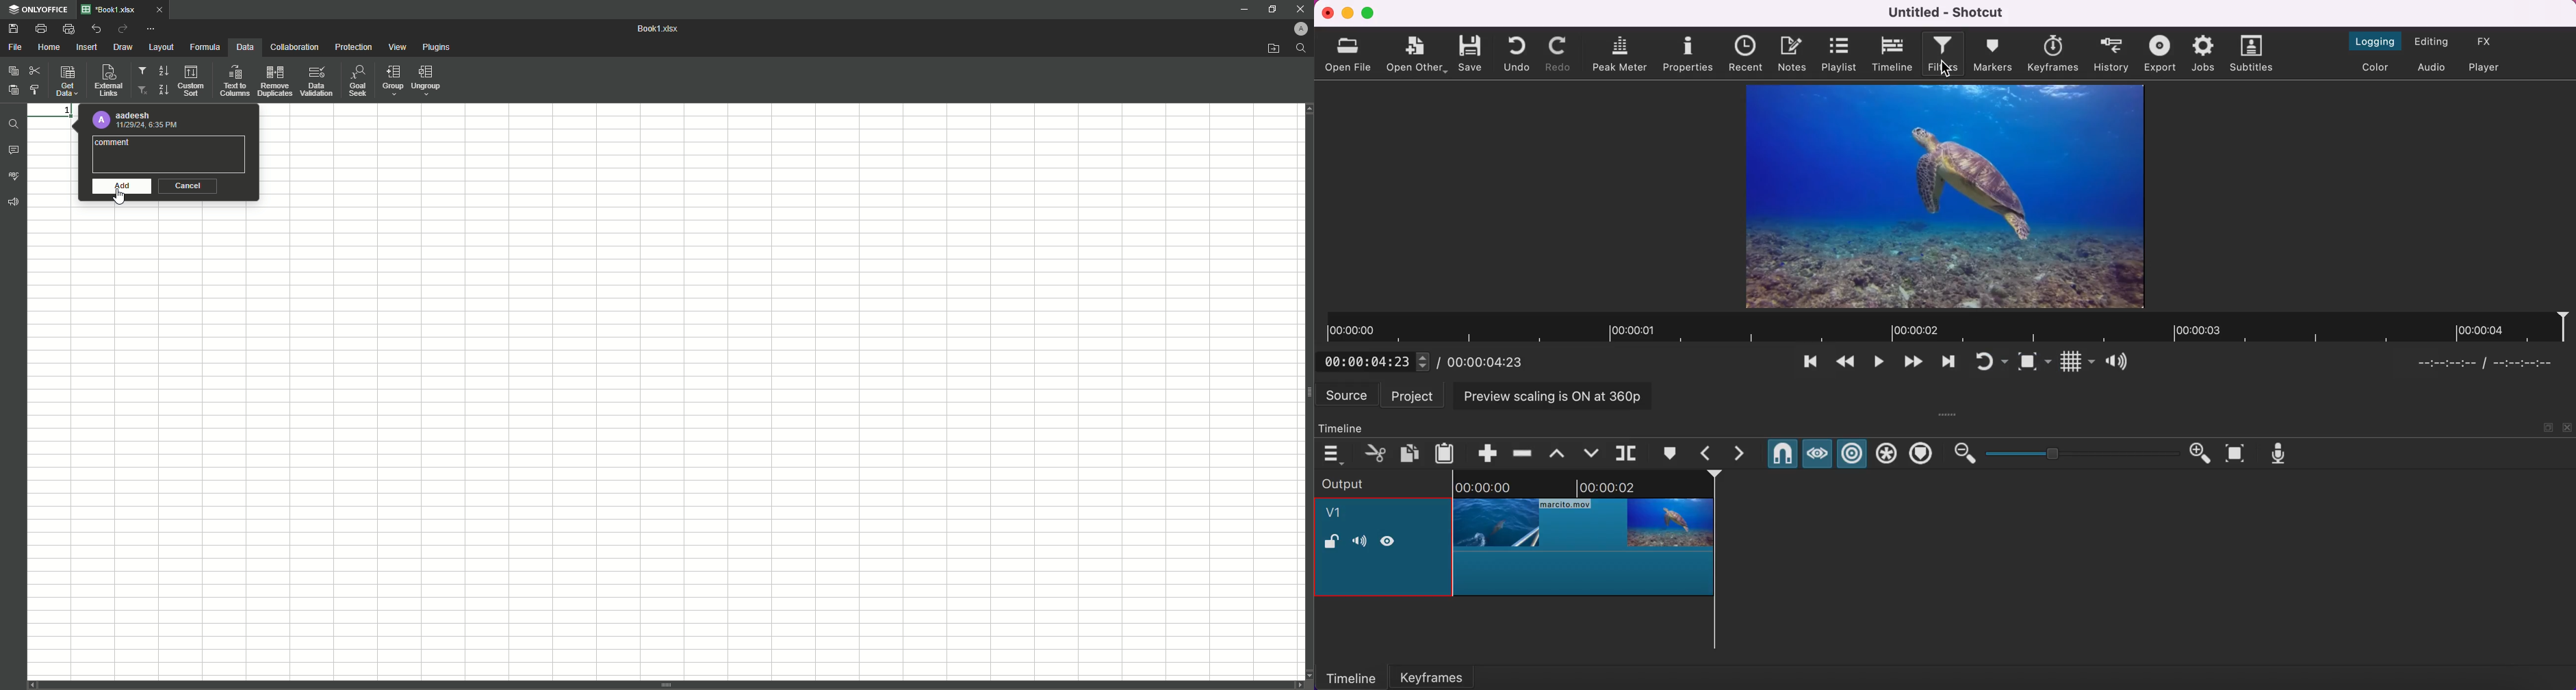 Image resolution: width=2576 pixels, height=700 pixels. What do you see at coordinates (2490, 67) in the screenshot?
I see `switch to the player only effect` at bounding box center [2490, 67].